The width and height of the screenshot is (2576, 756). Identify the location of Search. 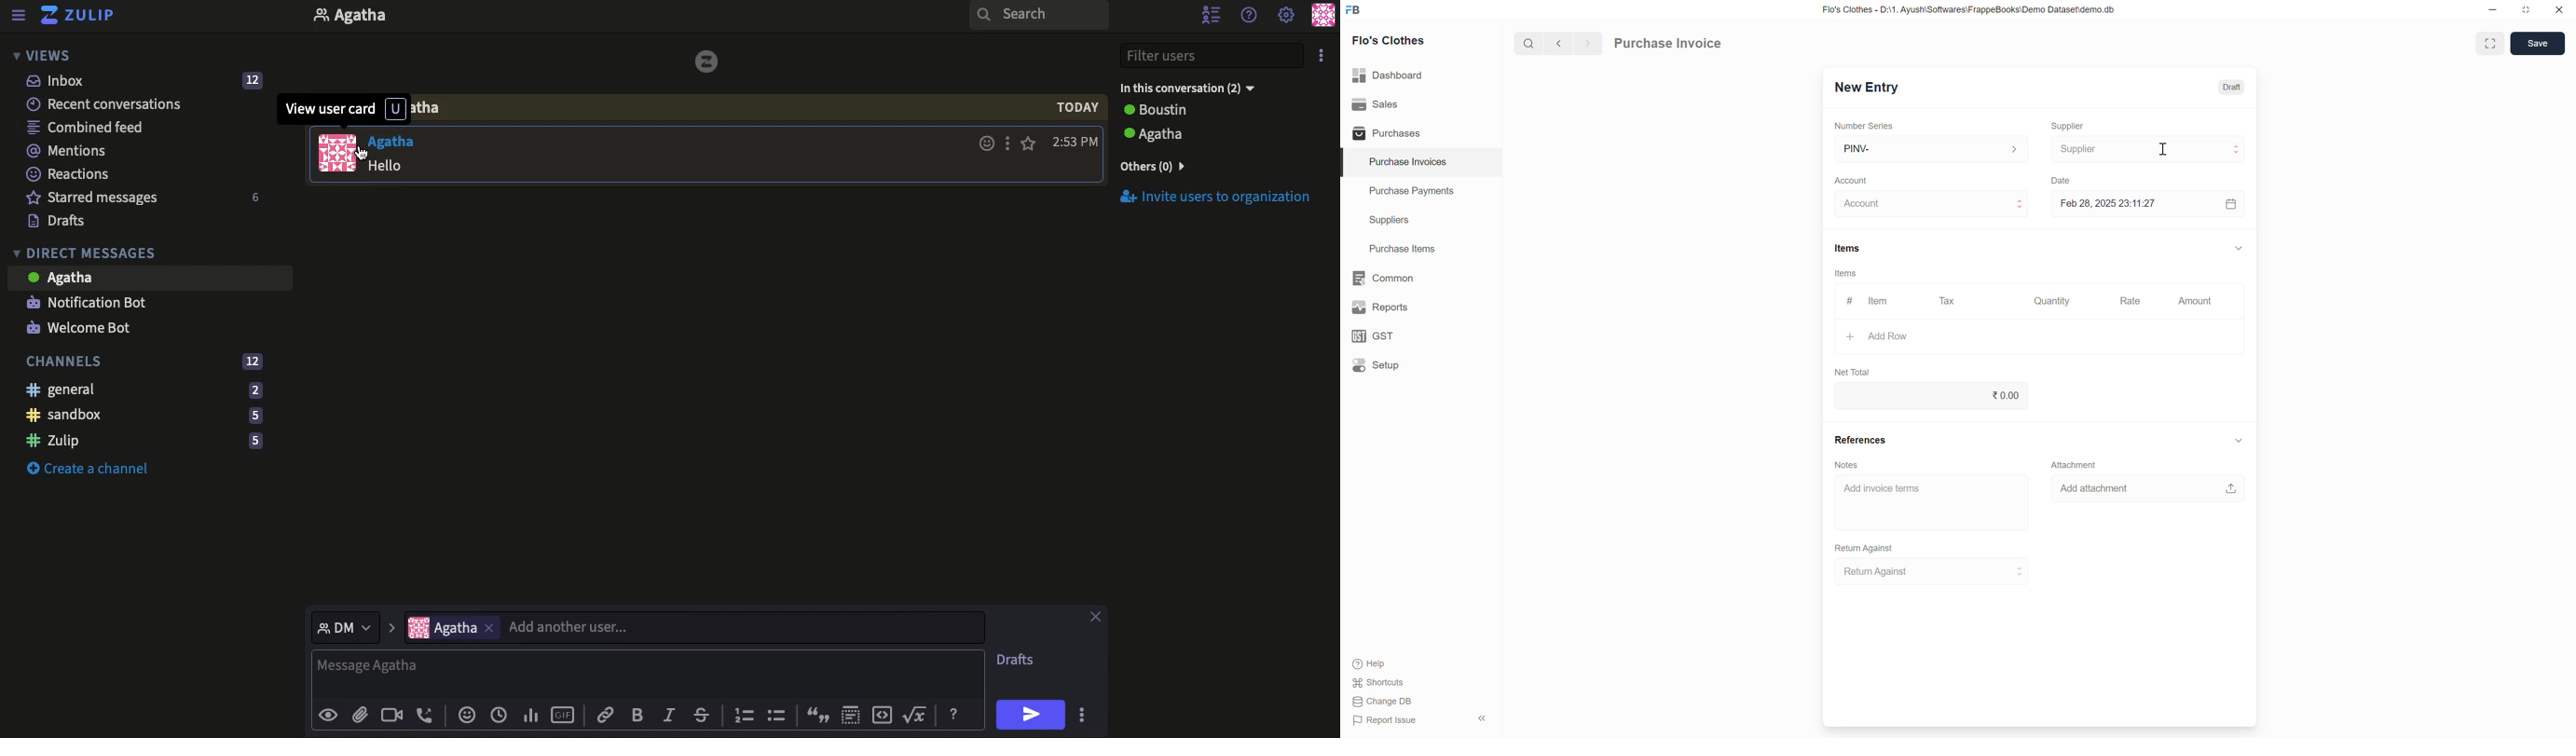
(1529, 43).